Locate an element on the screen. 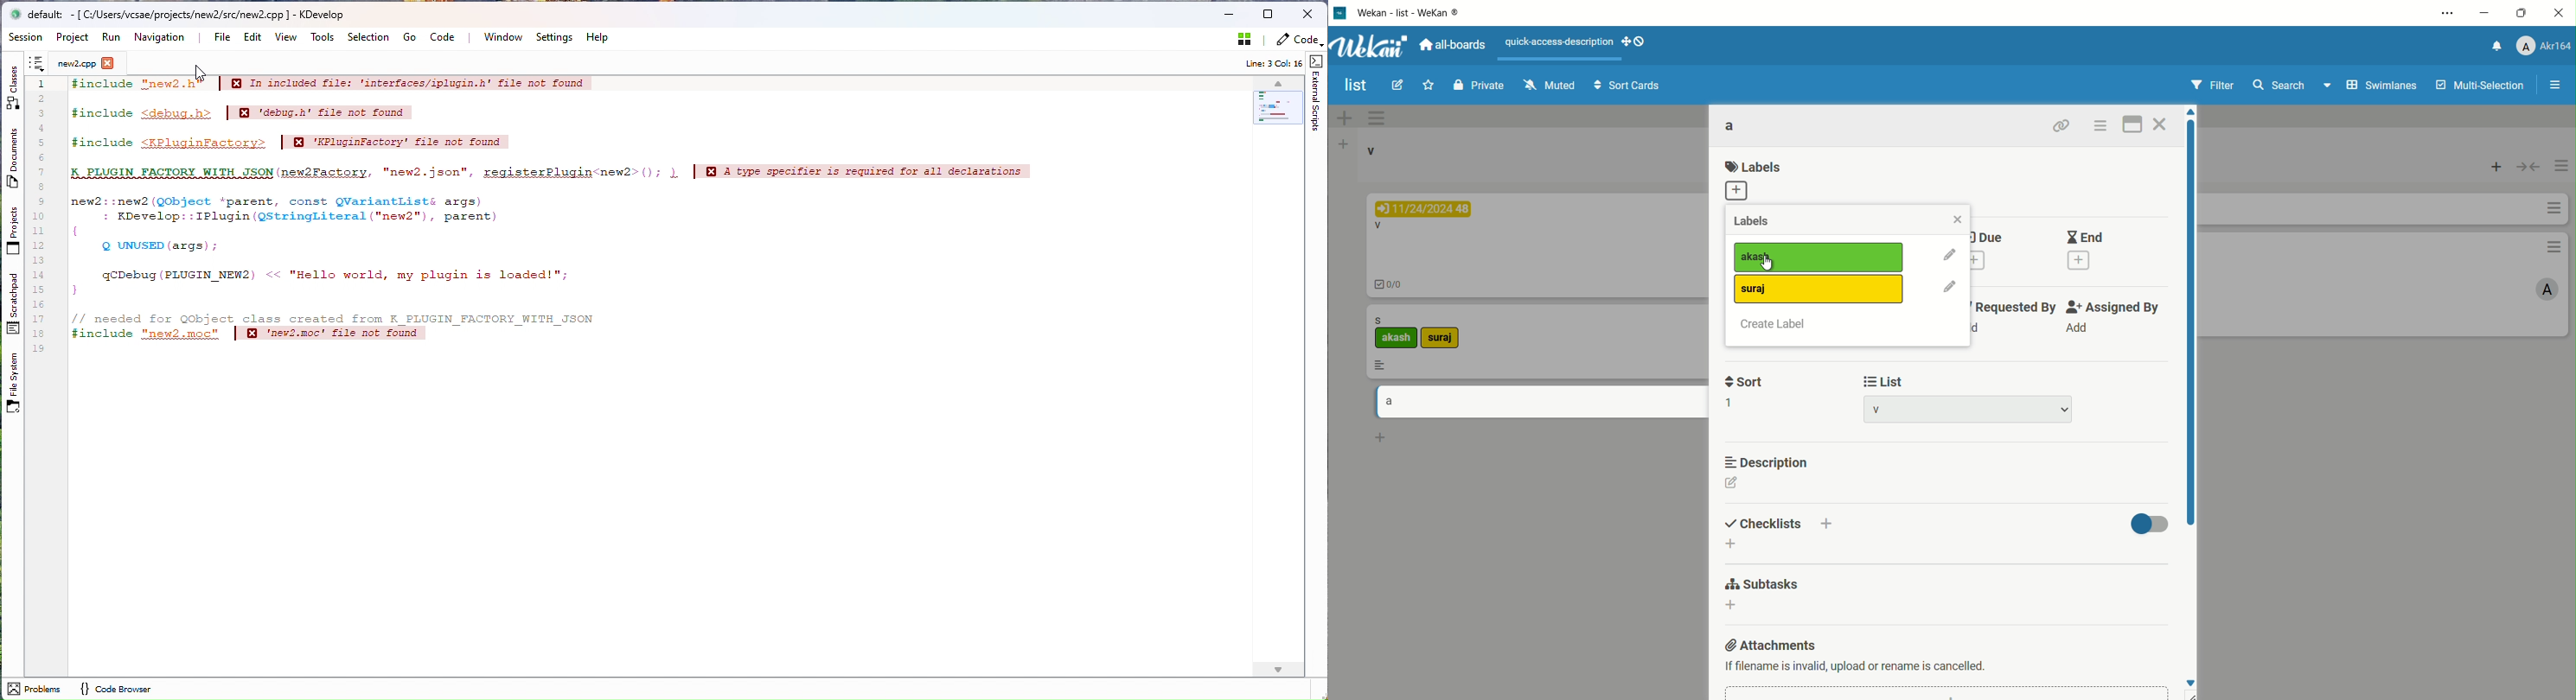  options is located at coordinates (2551, 247).